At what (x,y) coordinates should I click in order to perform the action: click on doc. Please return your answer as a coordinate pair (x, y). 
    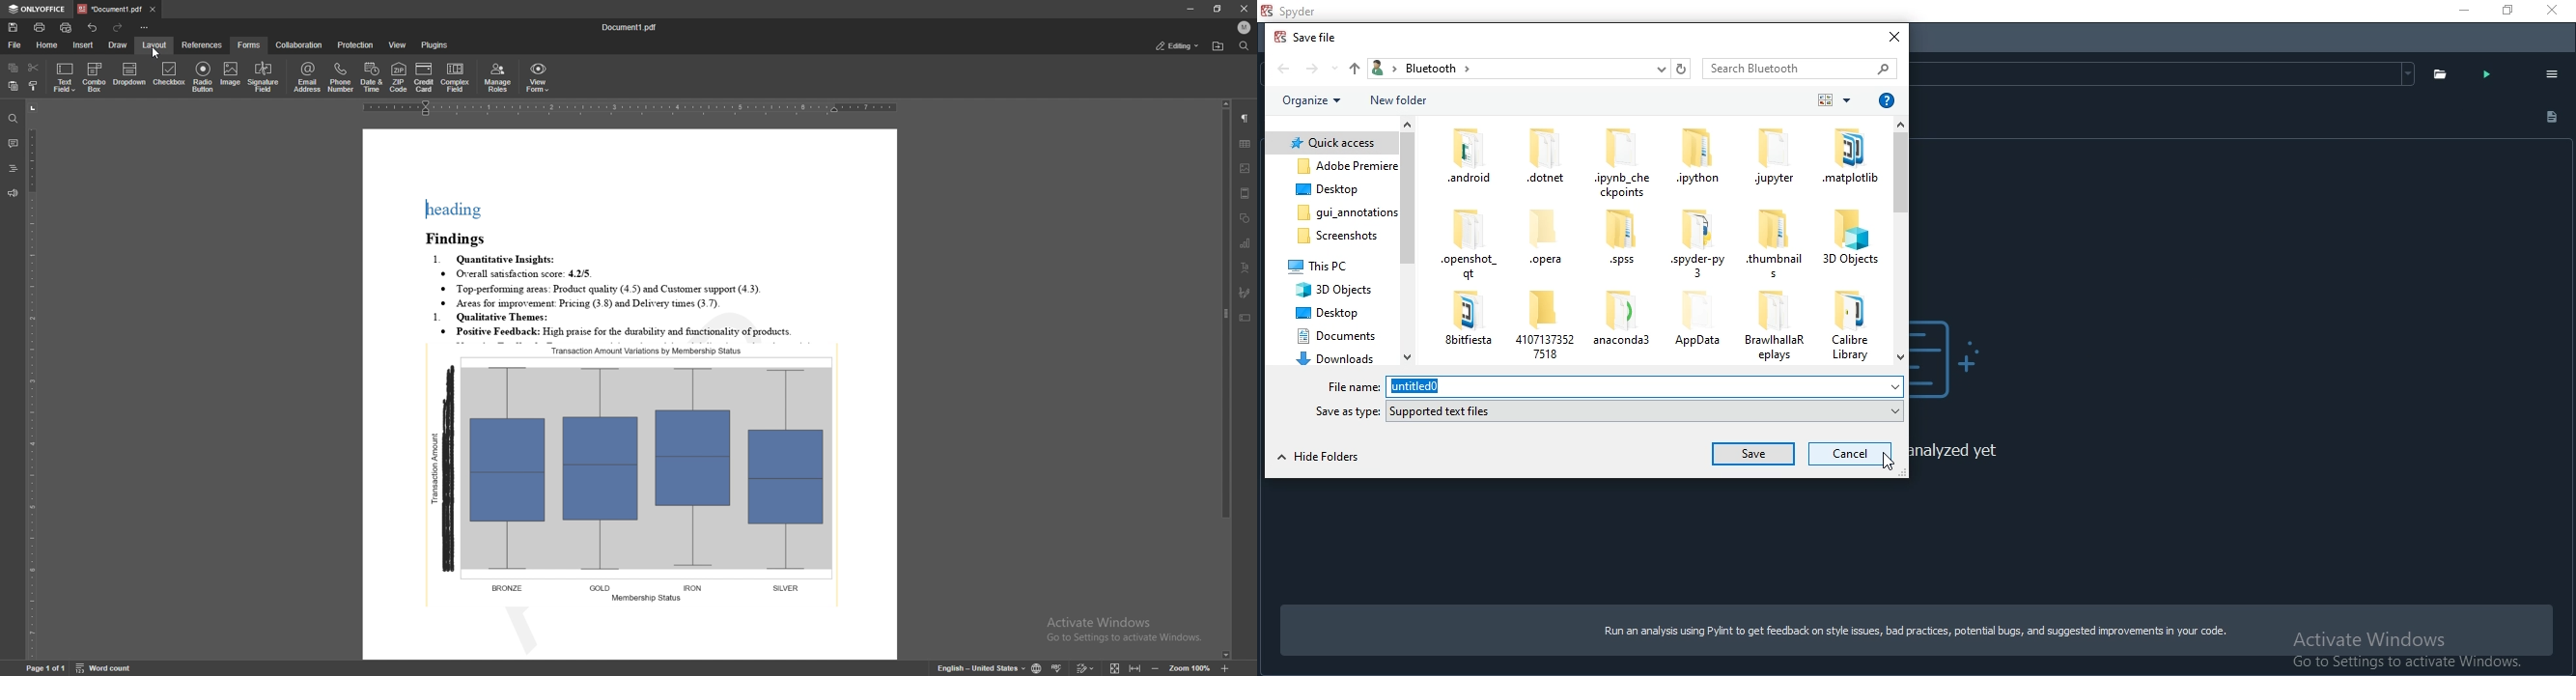
    Looking at the image, I should click on (631, 394).